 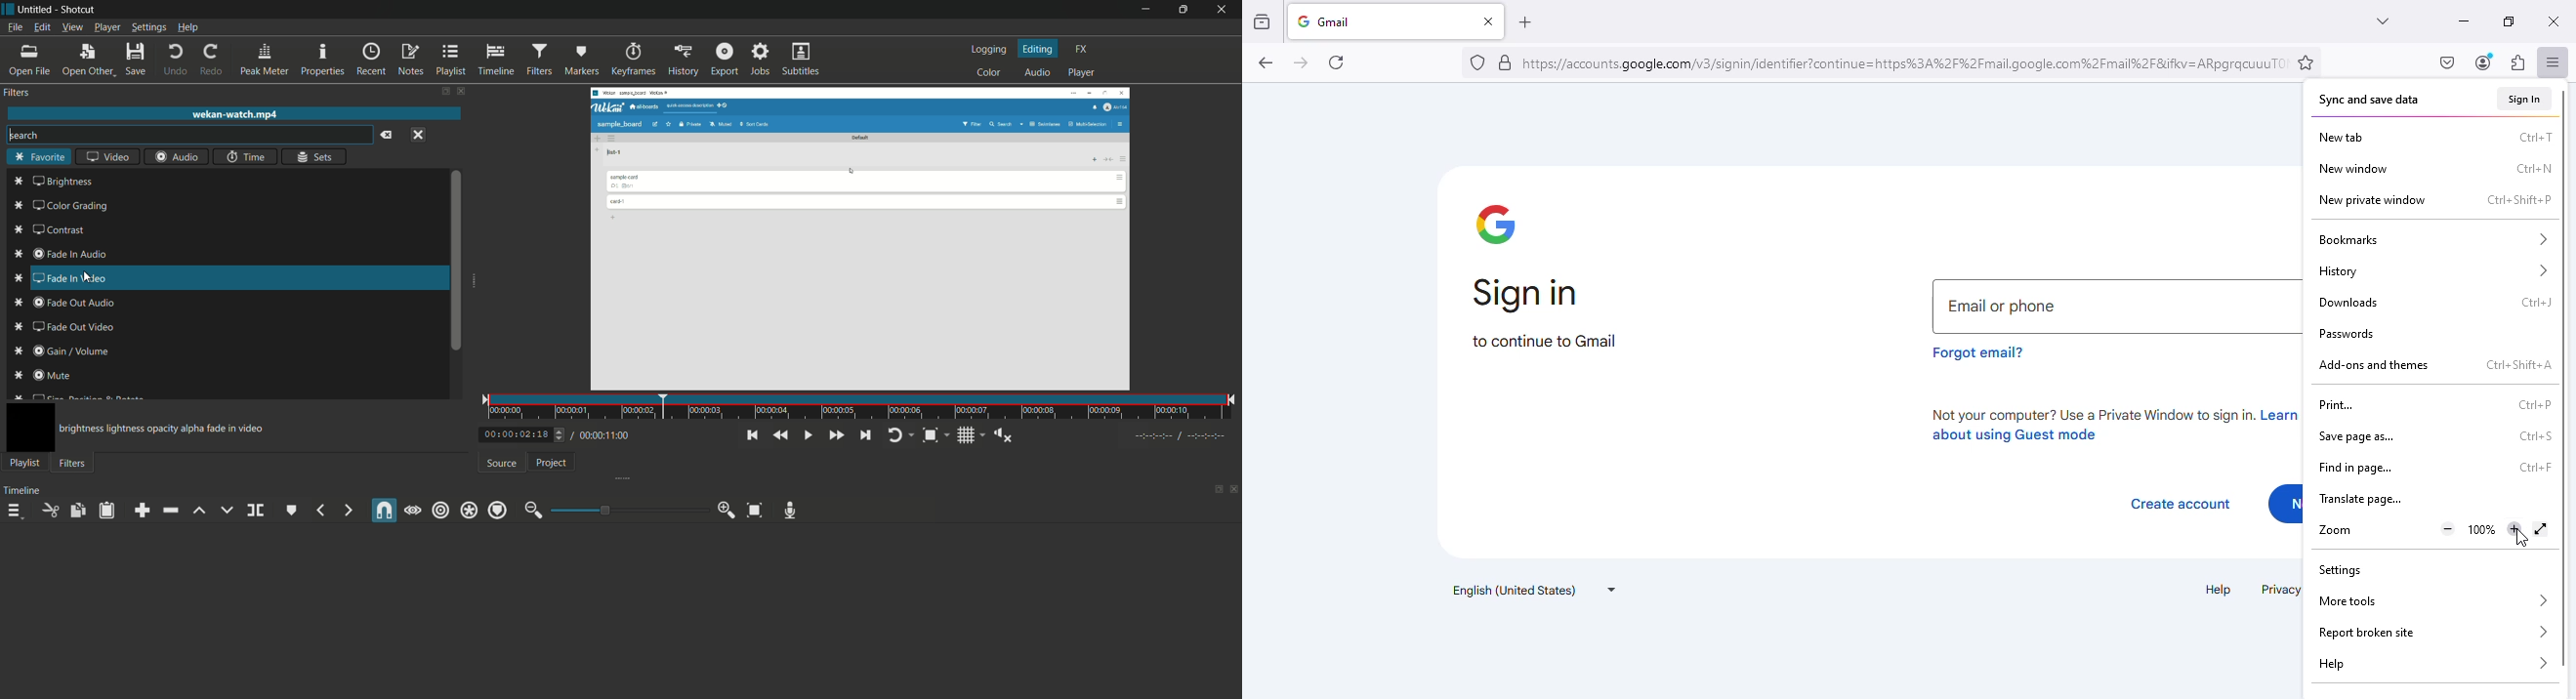 I want to click on playlist, so click(x=450, y=60).